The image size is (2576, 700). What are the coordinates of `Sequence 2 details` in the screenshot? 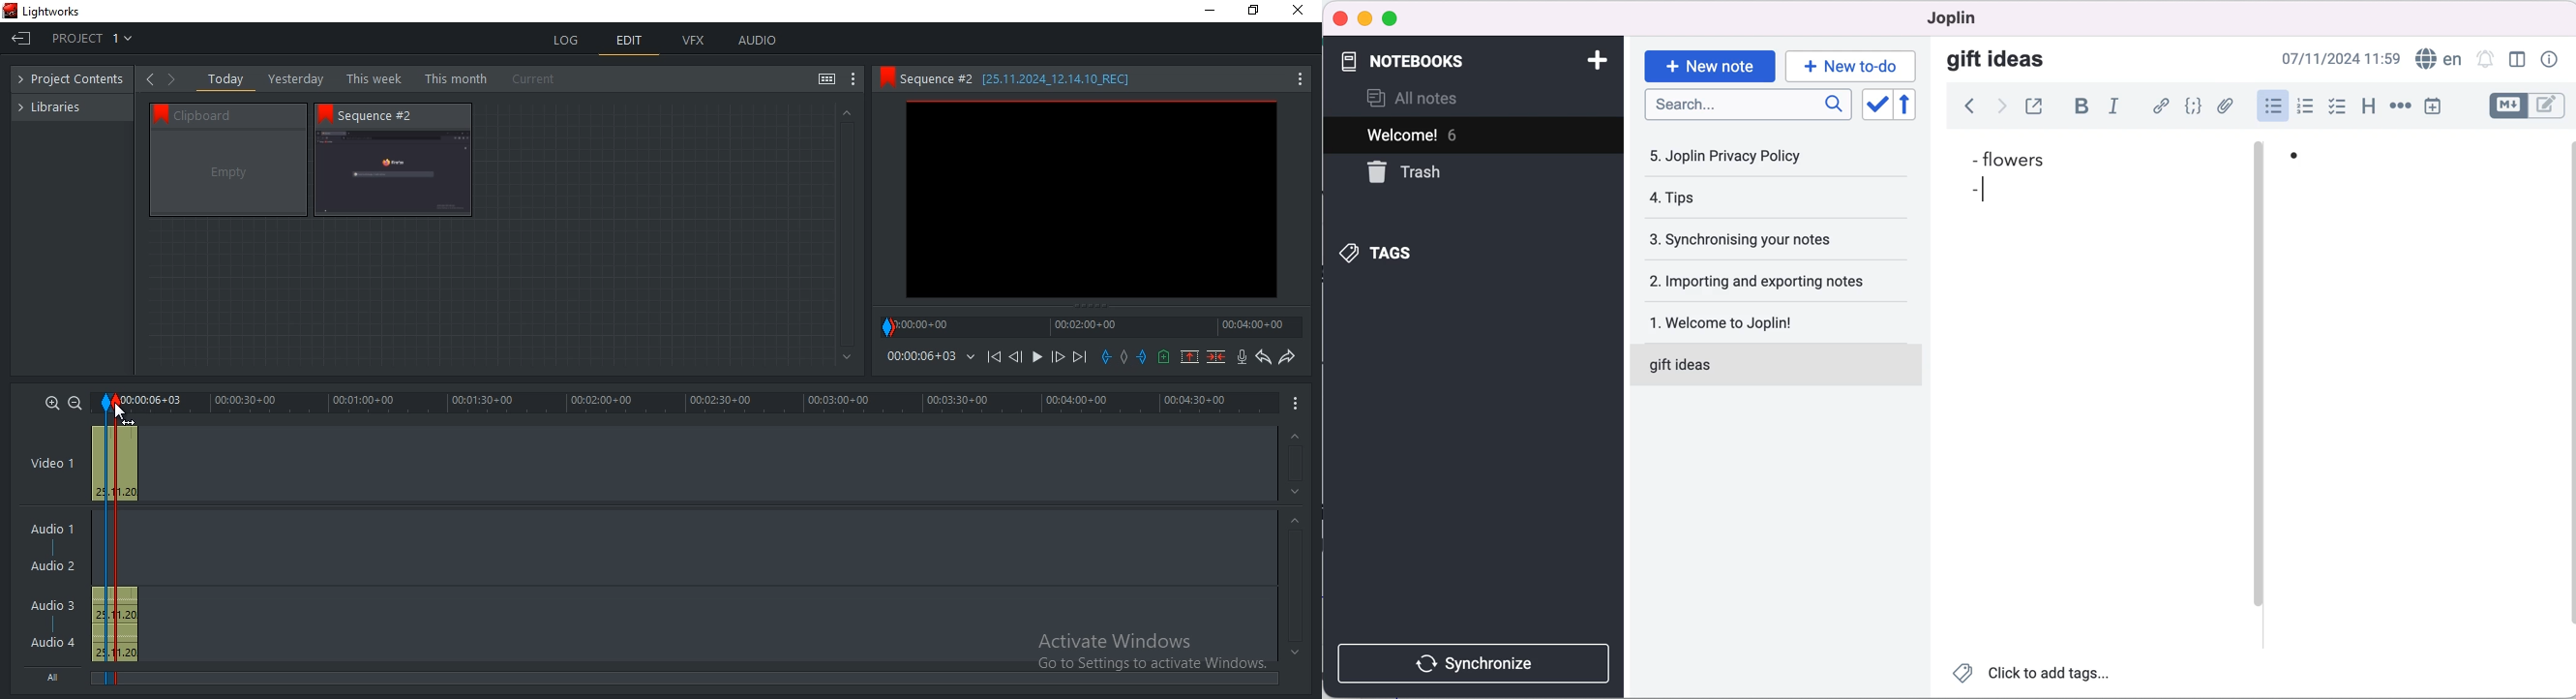 It's located at (1033, 78).